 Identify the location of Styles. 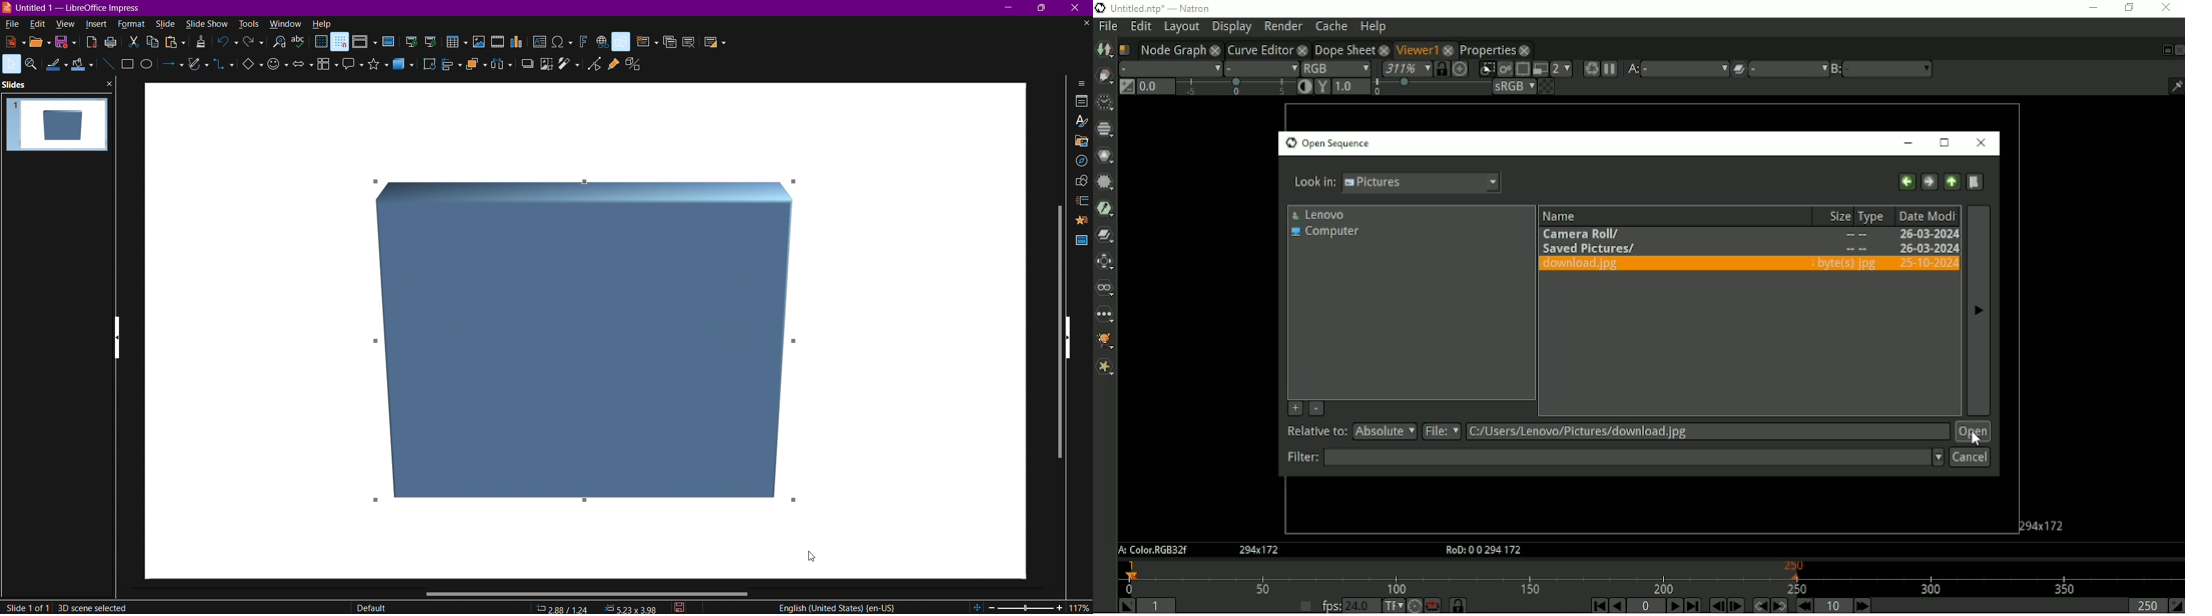
(1080, 122).